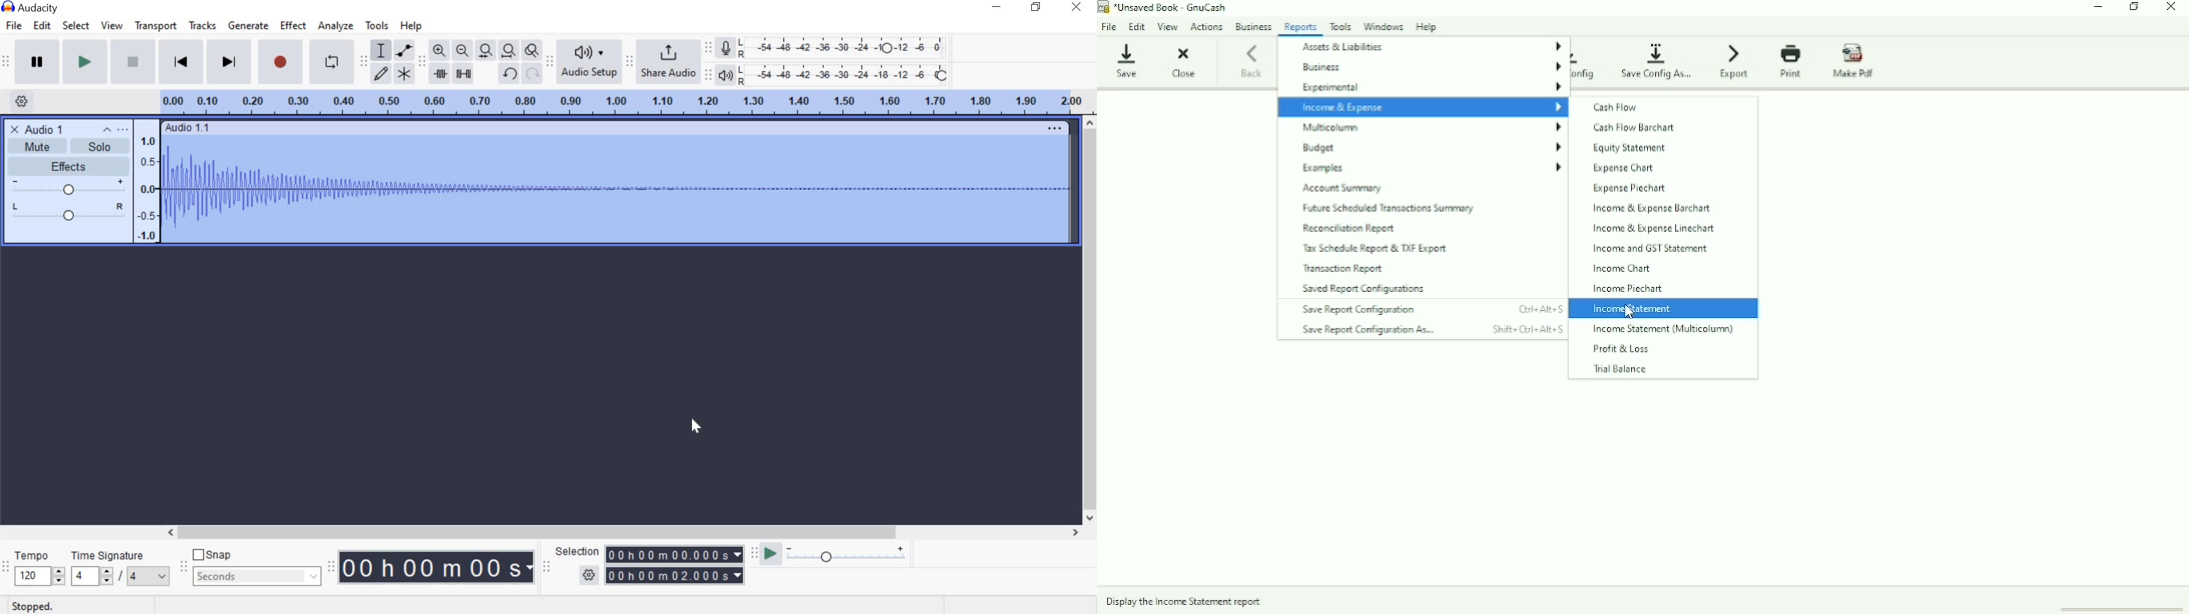  What do you see at coordinates (1663, 329) in the screenshot?
I see `Income Statement (Multicolumn)` at bounding box center [1663, 329].